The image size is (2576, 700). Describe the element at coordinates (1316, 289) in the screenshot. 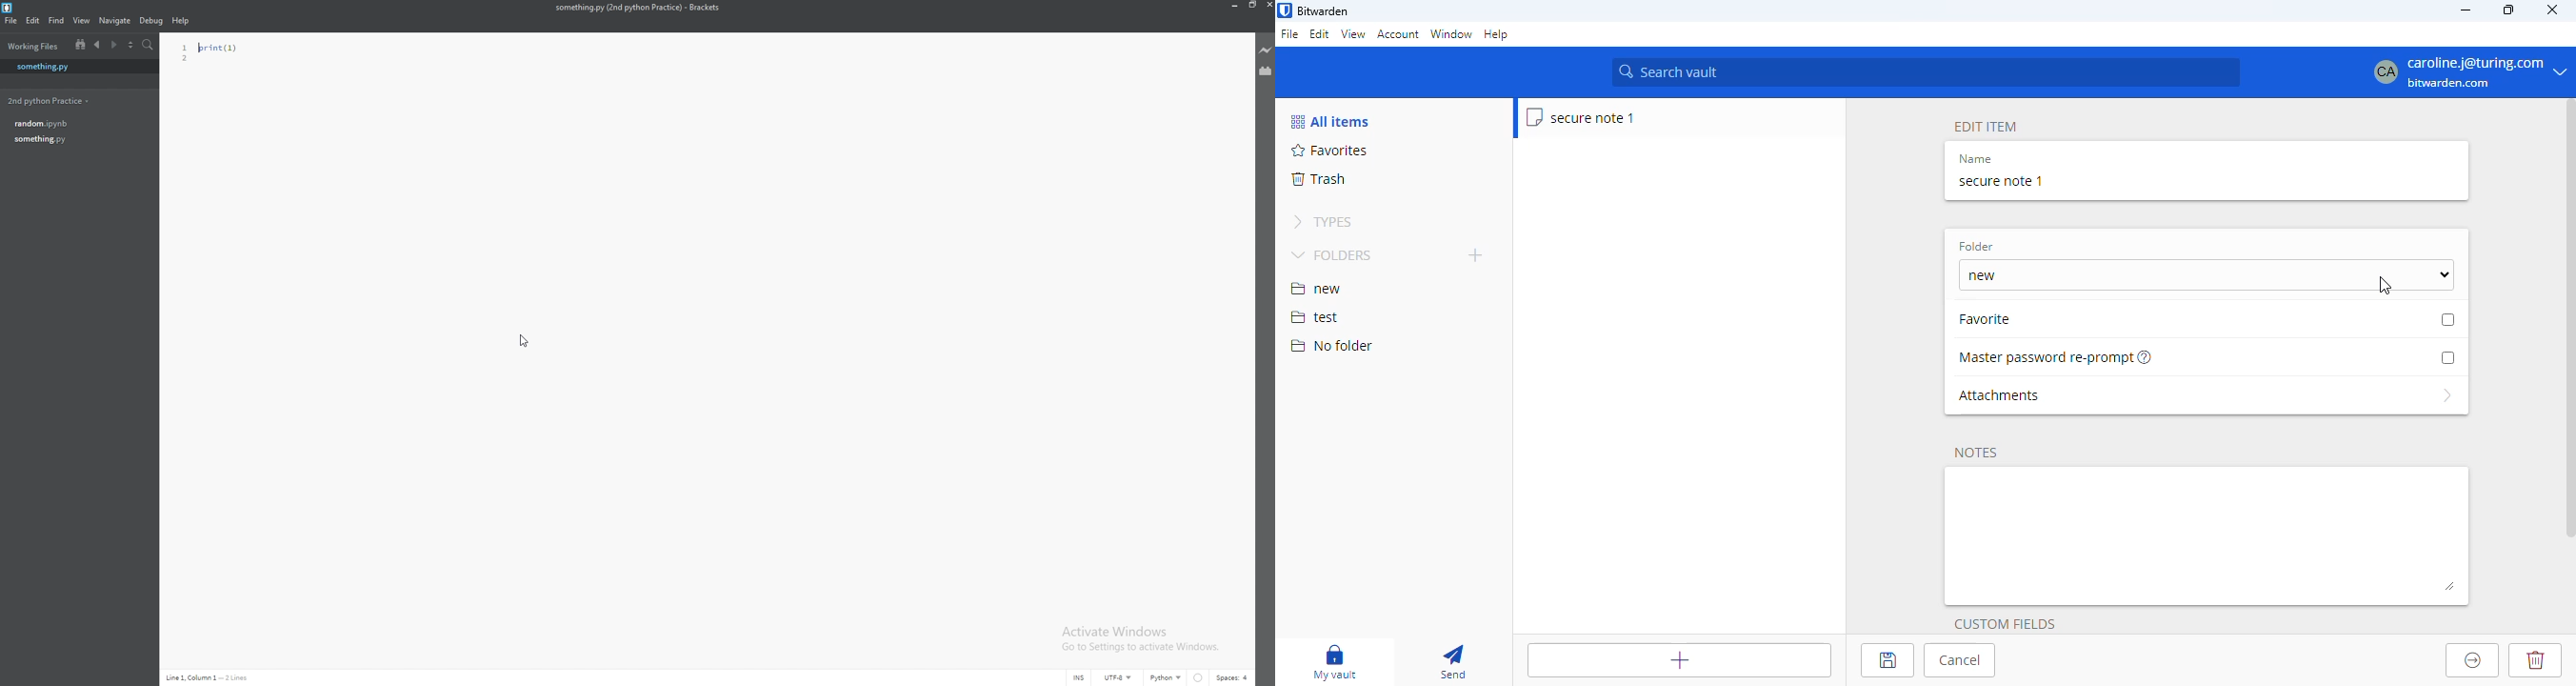

I see `new` at that location.